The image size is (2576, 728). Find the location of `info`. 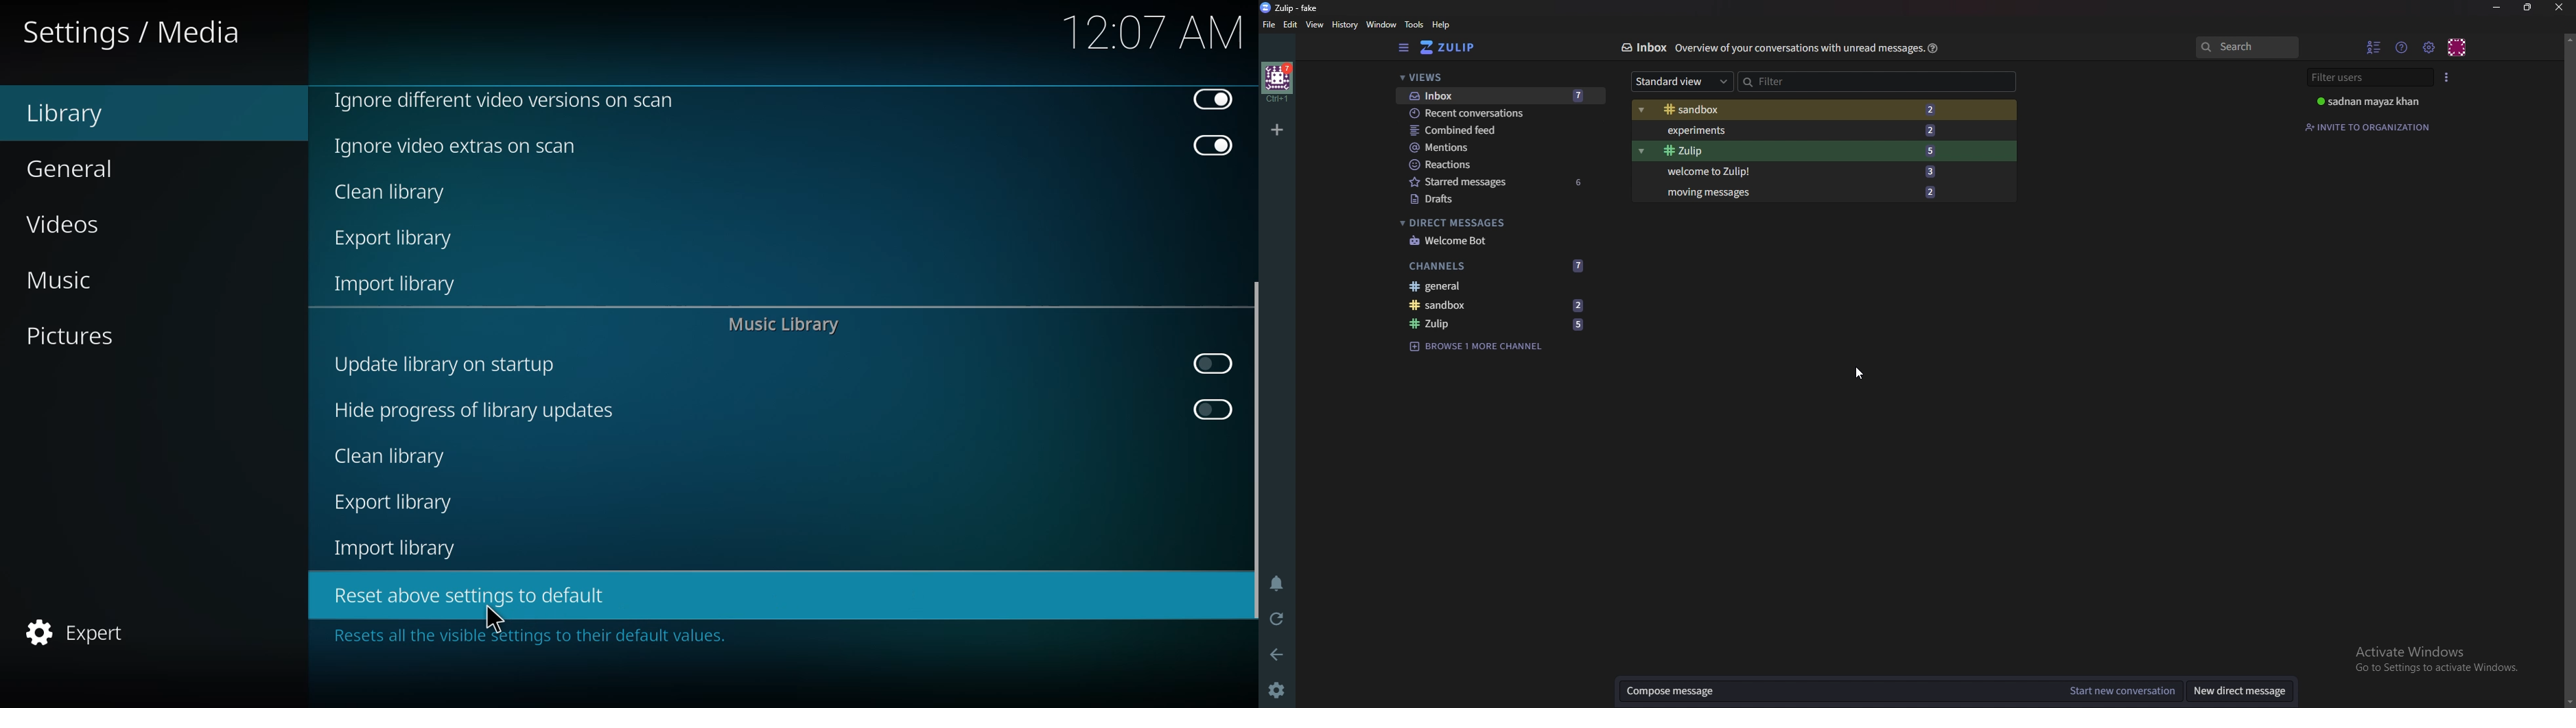

info is located at coordinates (524, 637).